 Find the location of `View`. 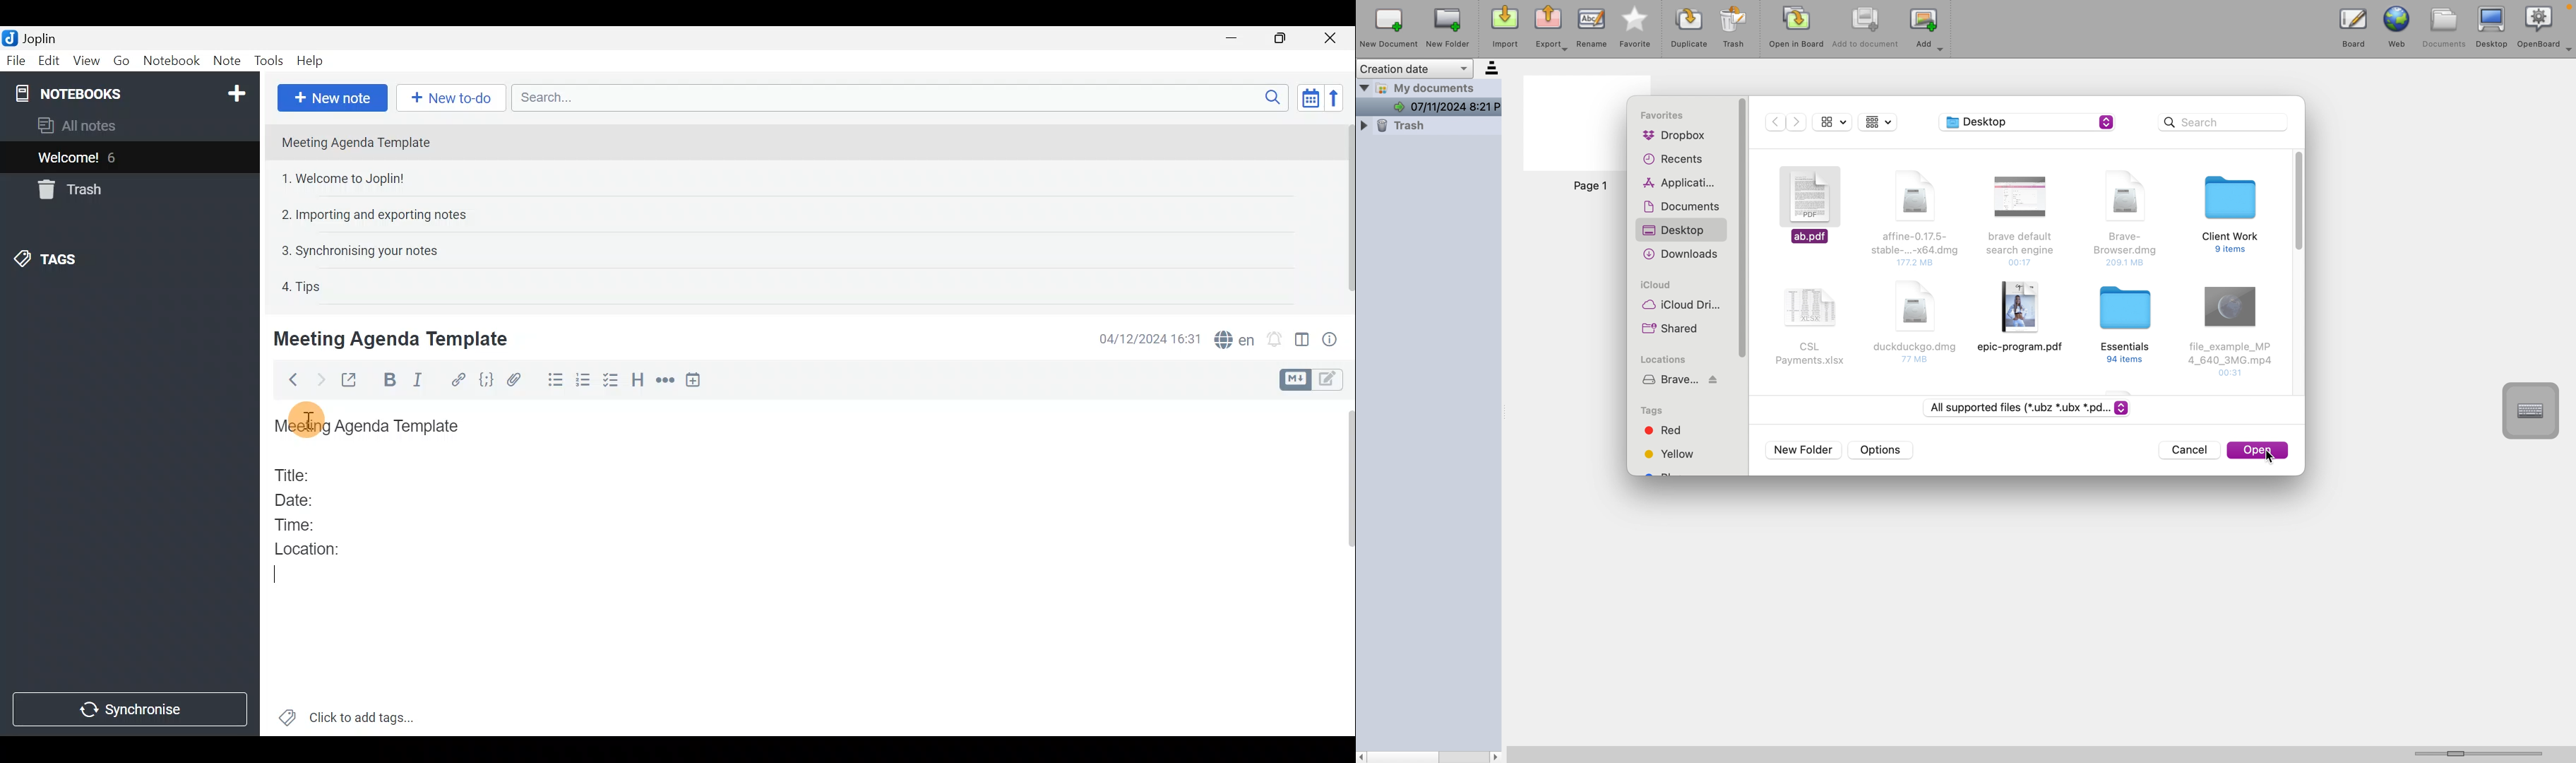

View is located at coordinates (84, 62).